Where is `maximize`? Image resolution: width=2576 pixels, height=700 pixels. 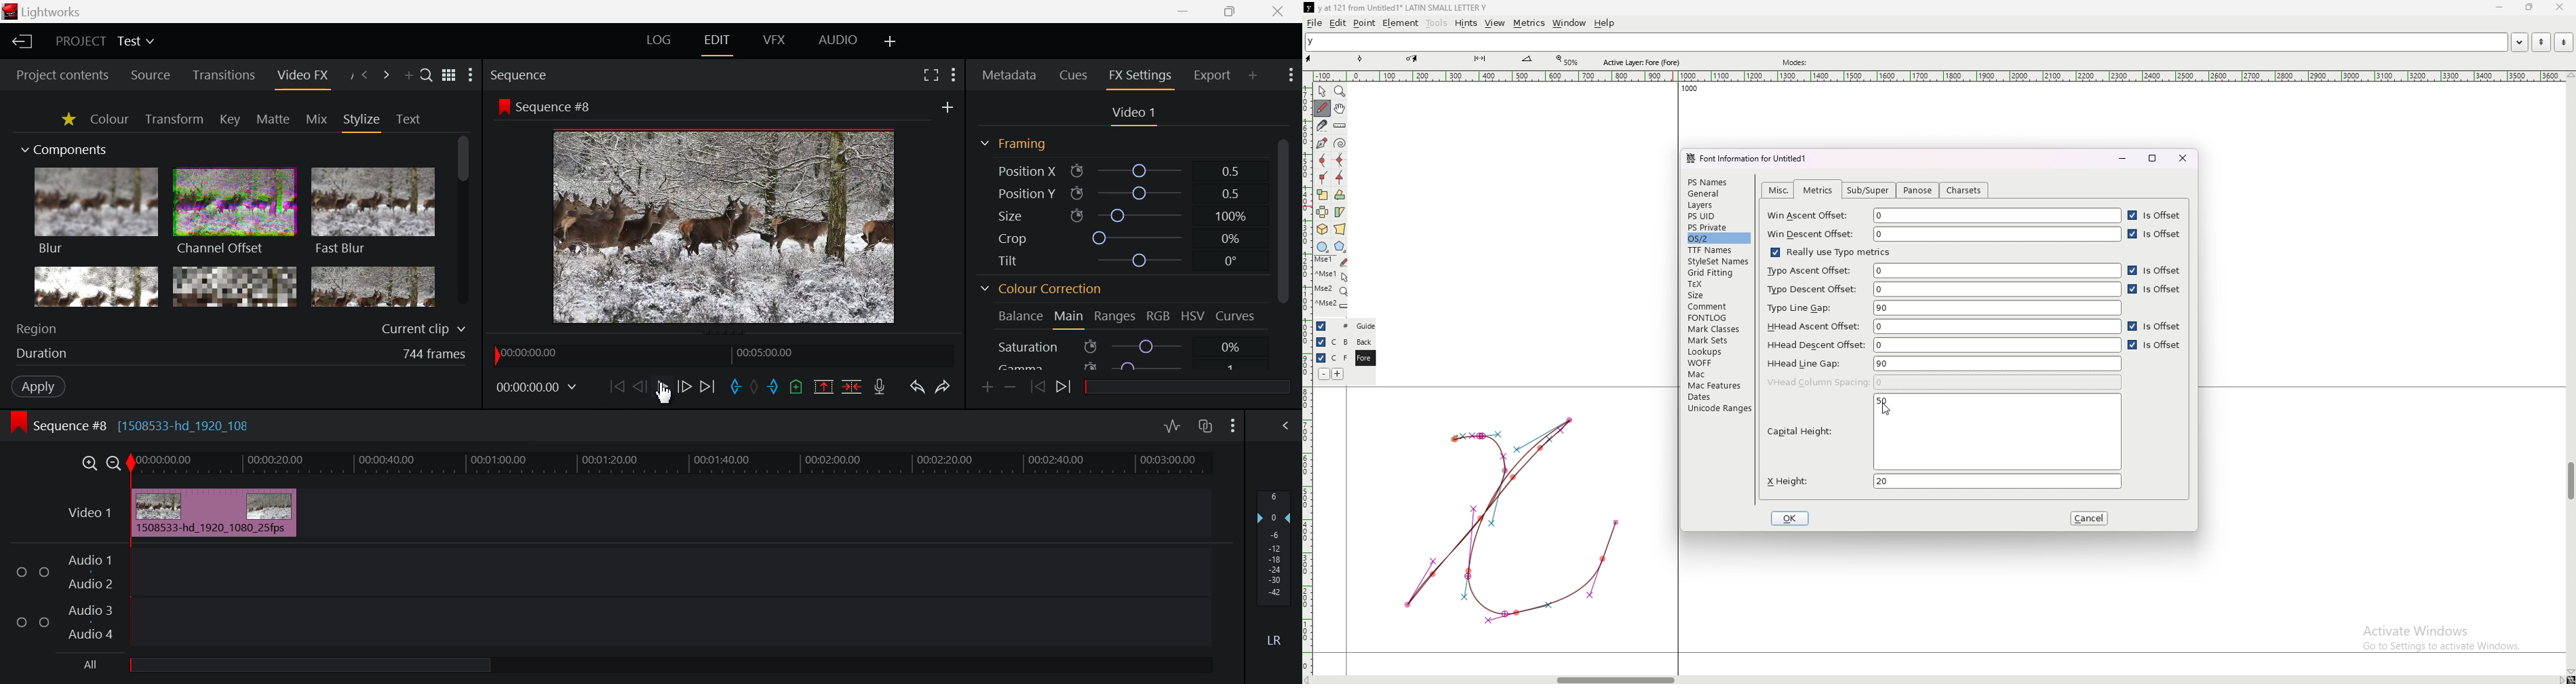
maximize is located at coordinates (2154, 158).